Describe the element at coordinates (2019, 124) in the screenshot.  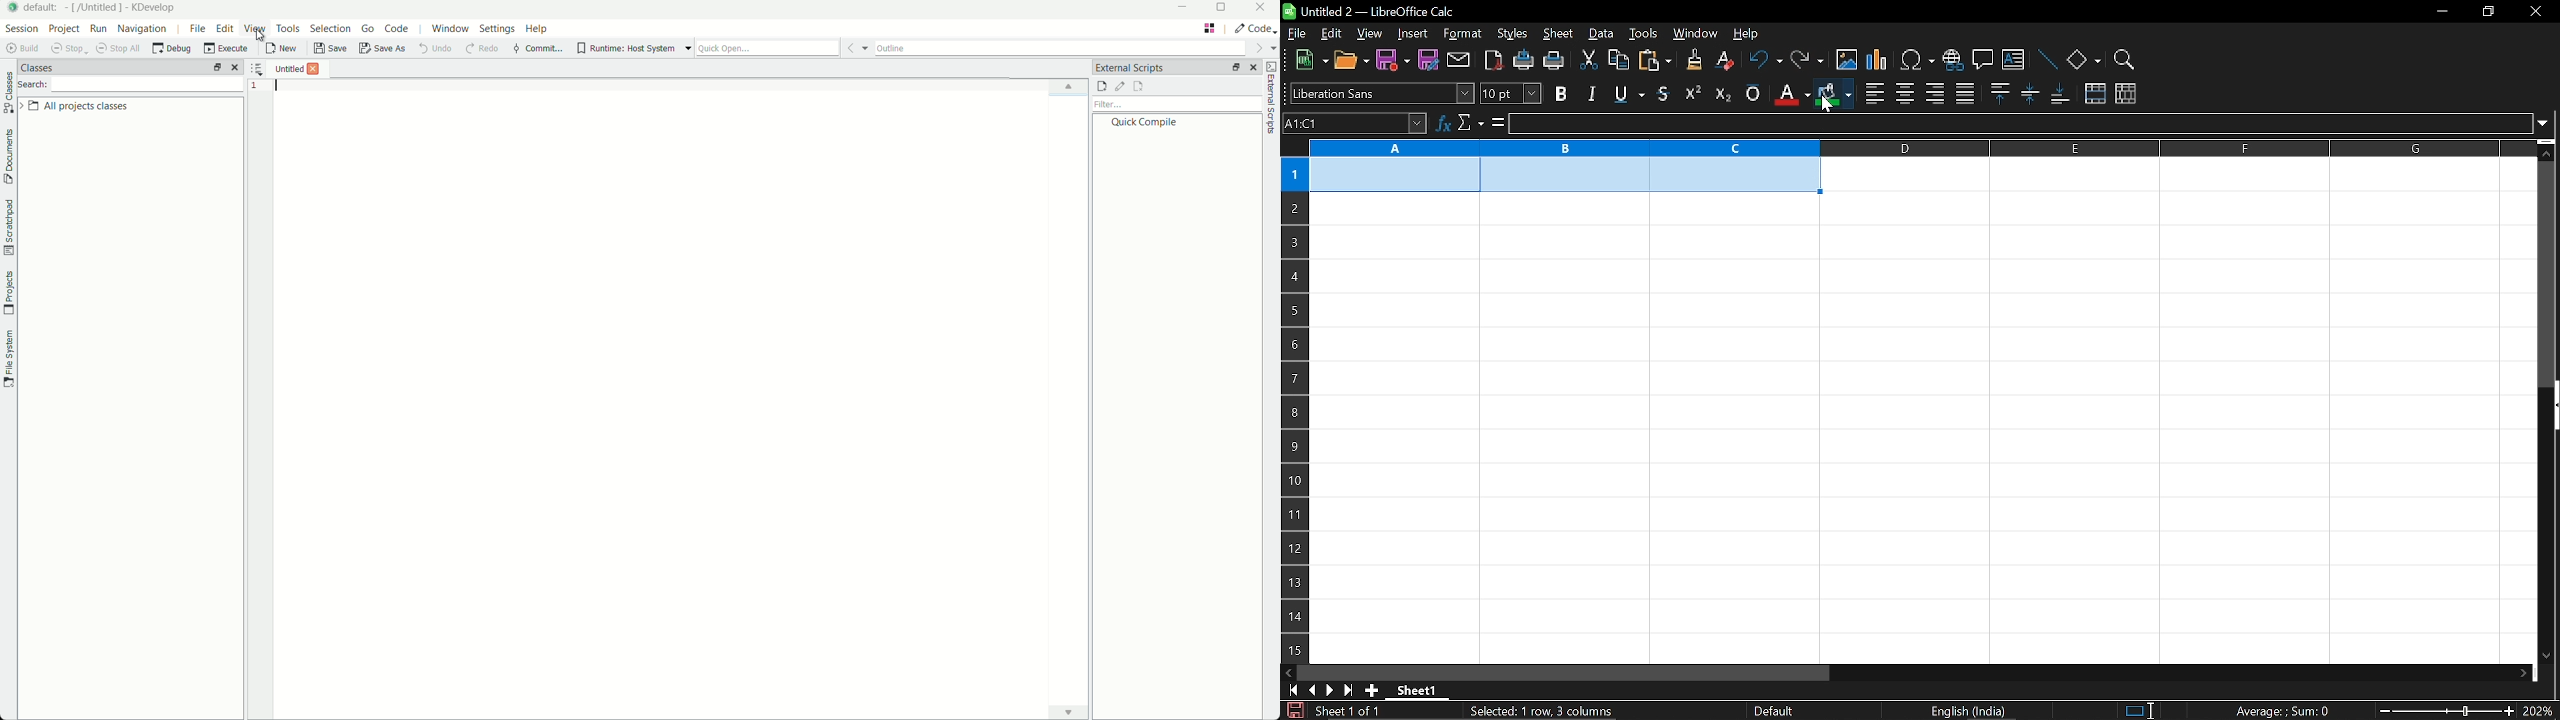
I see `input line` at that location.